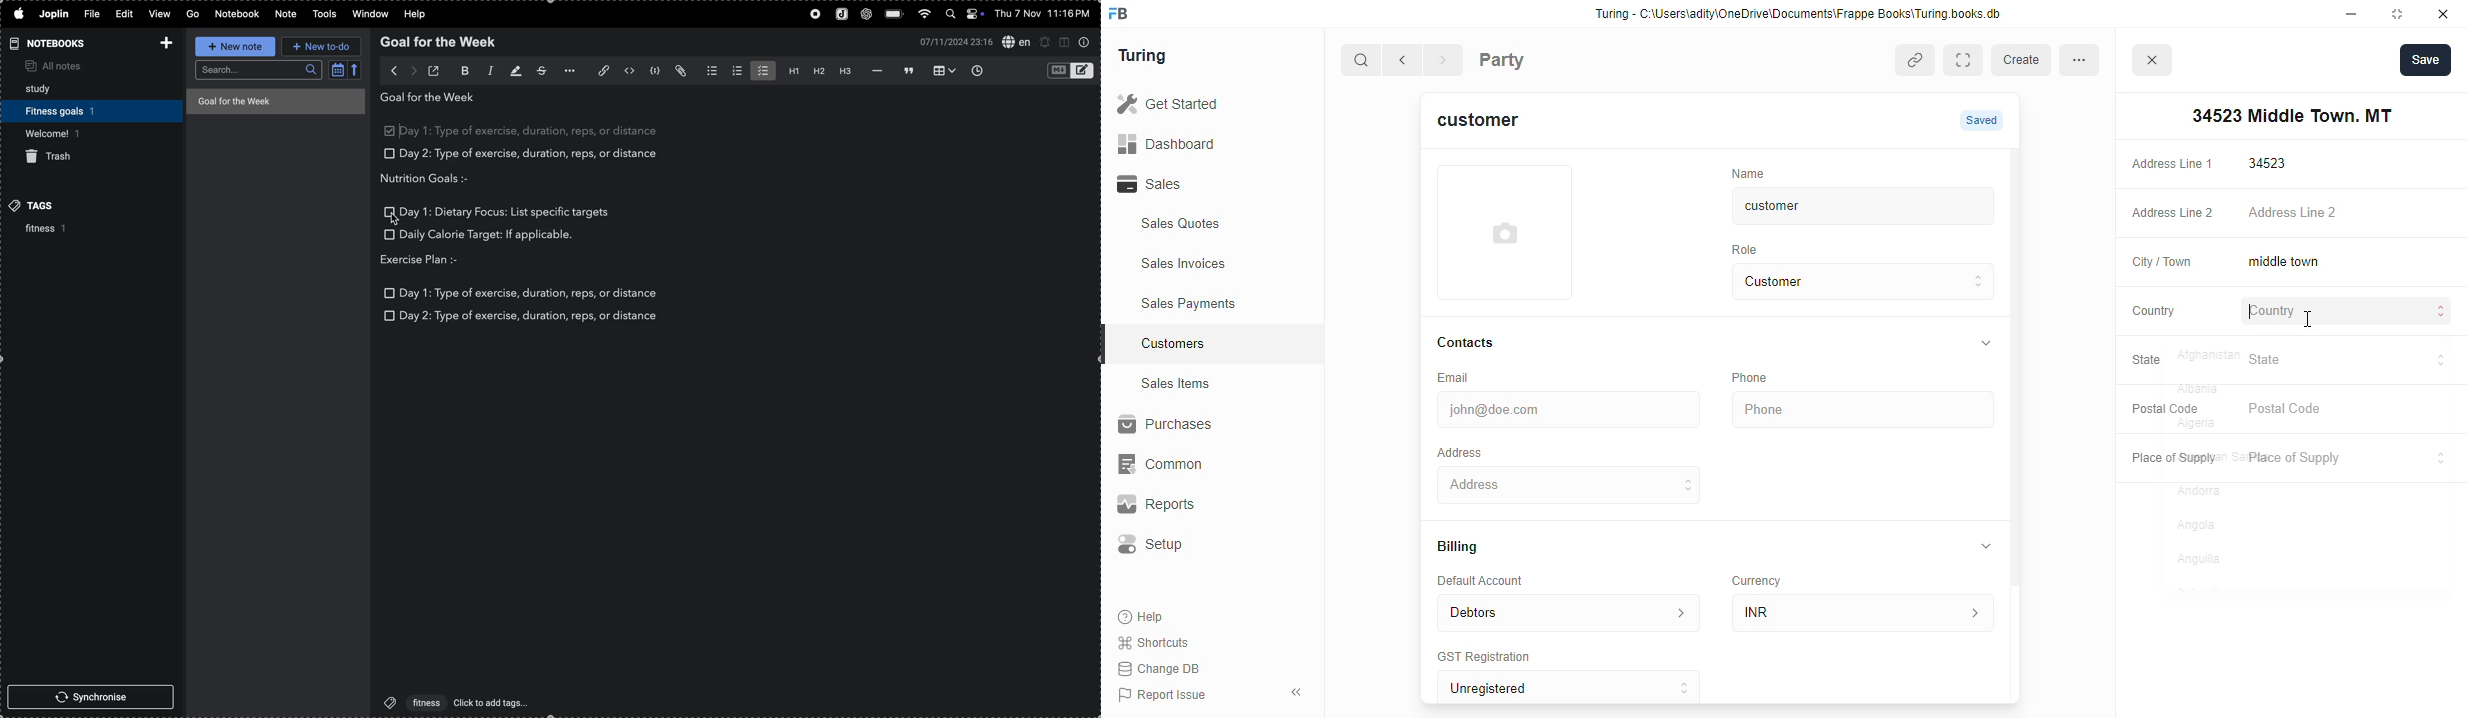 Image resolution: width=2492 pixels, height=728 pixels. Describe the element at coordinates (981, 70) in the screenshot. I see `insert time` at that location.